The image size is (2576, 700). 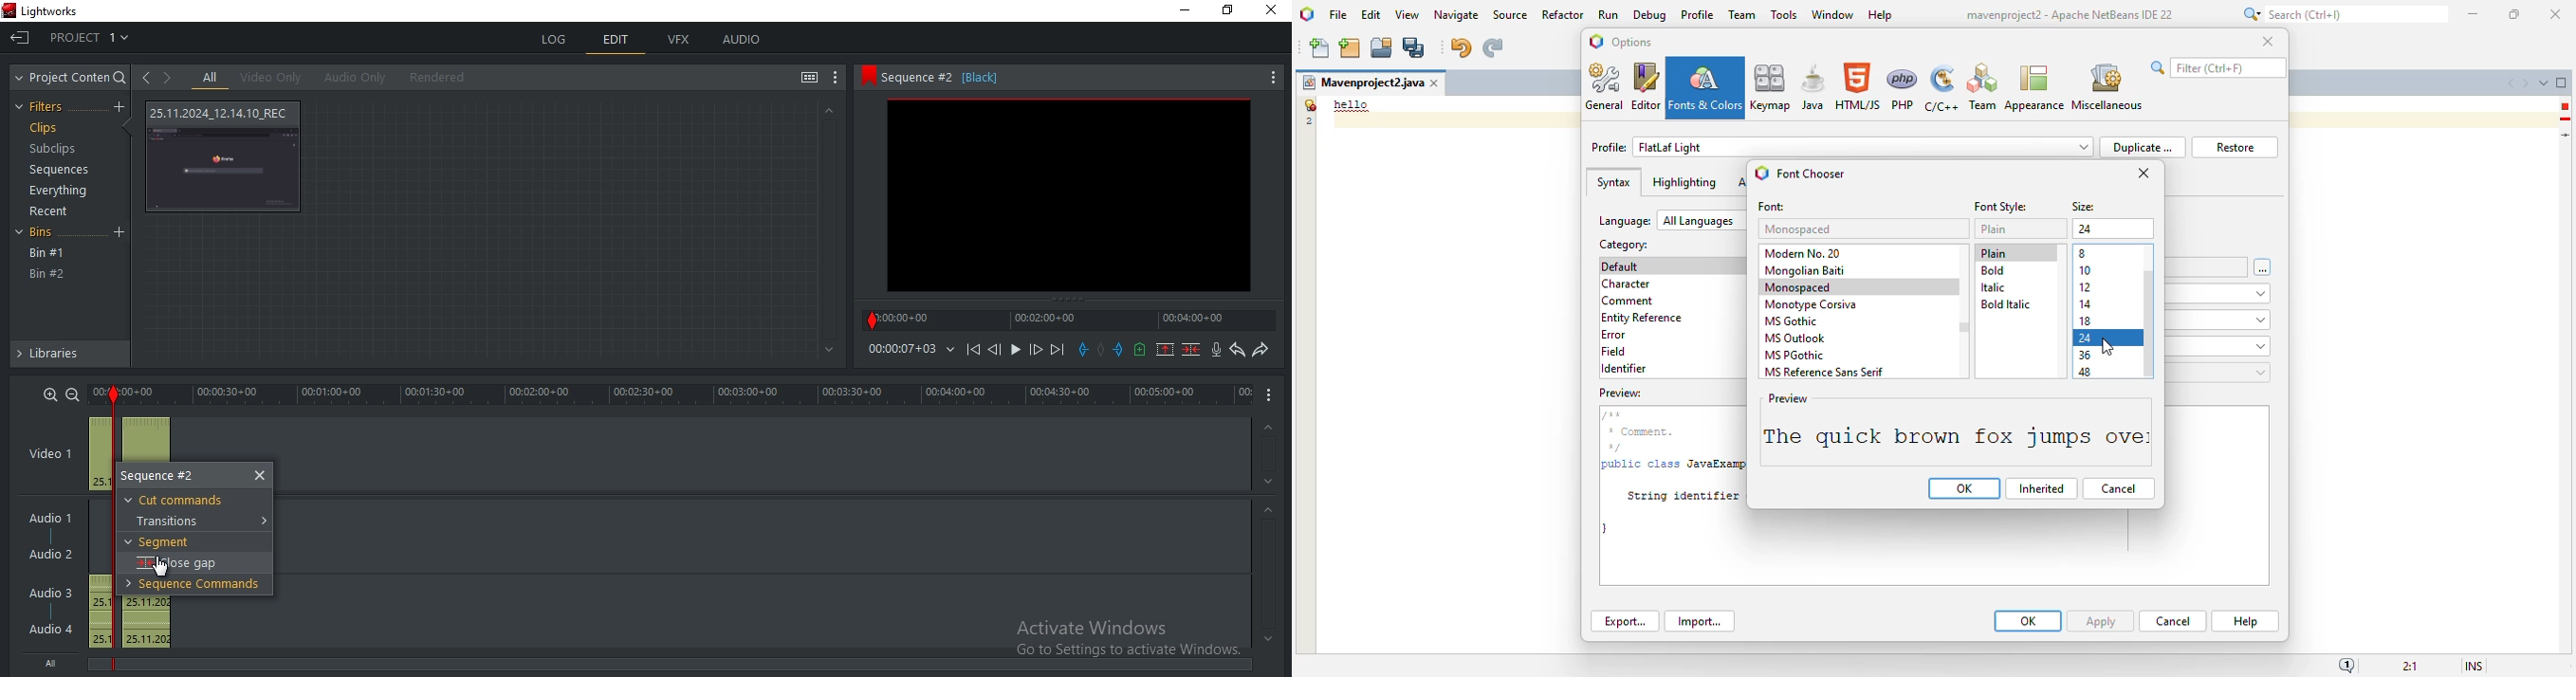 I want to click on Down, so click(x=1269, y=482).